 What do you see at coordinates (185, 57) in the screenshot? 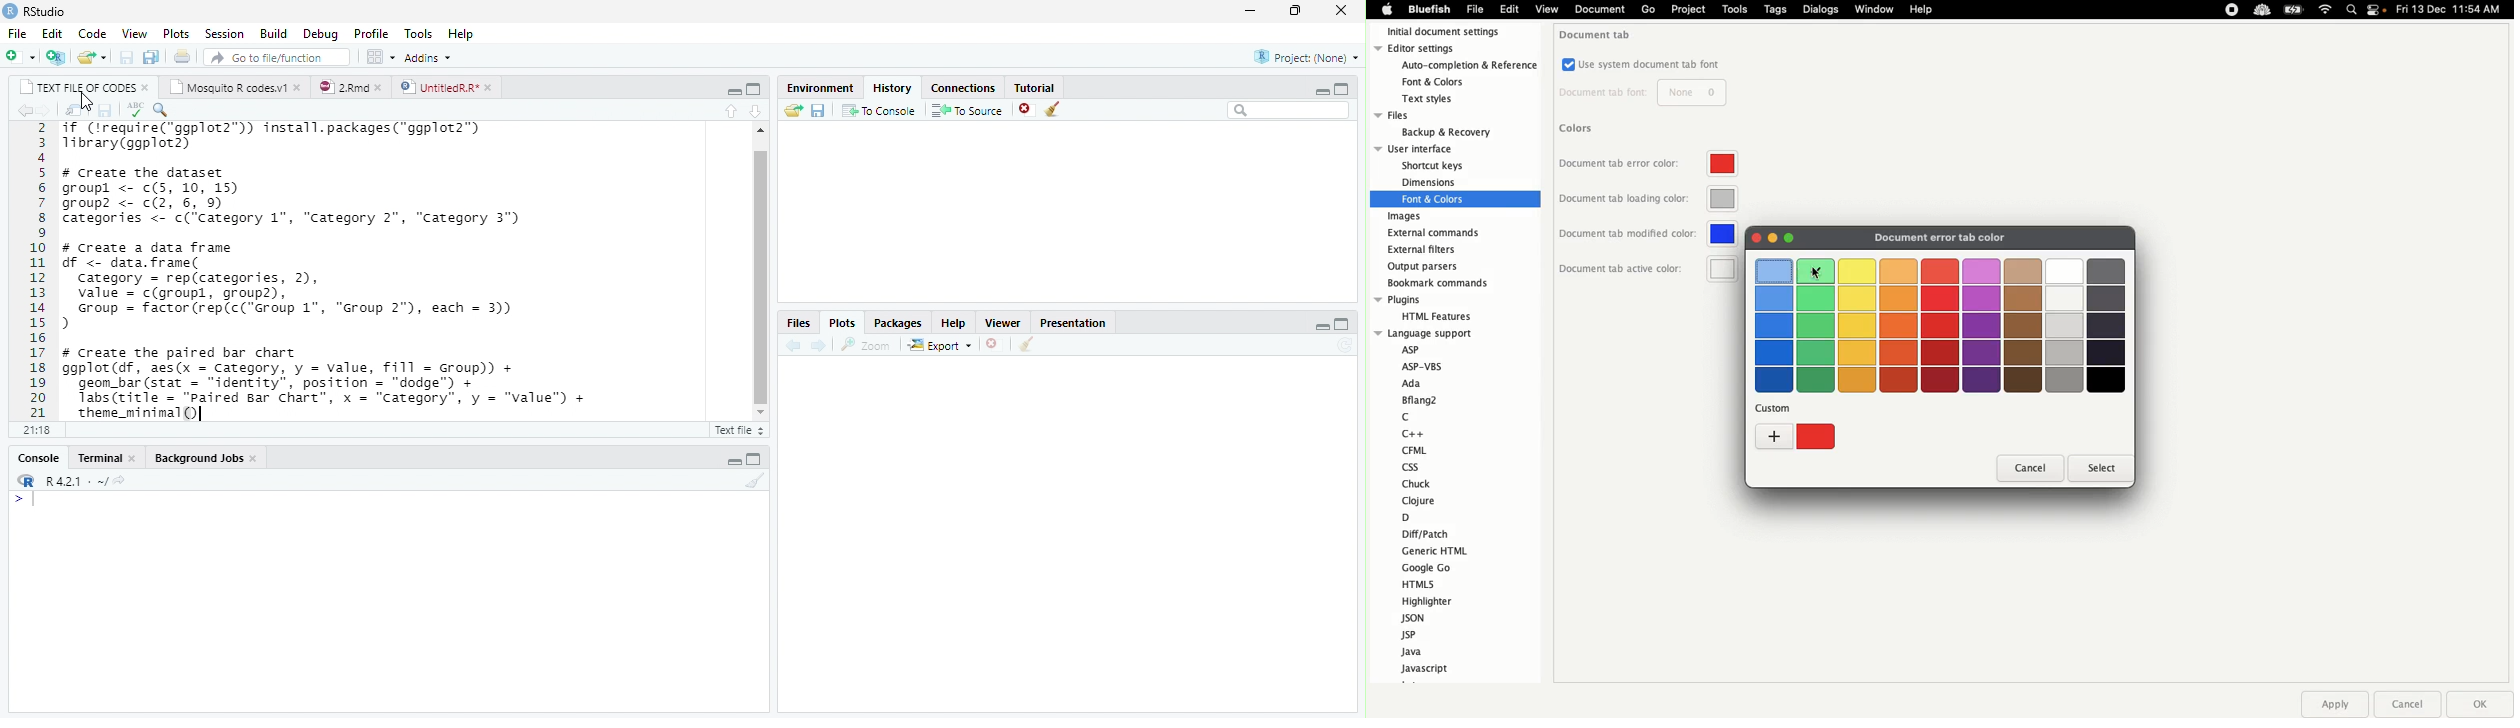
I see `print current file` at bounding box center [185, 57].